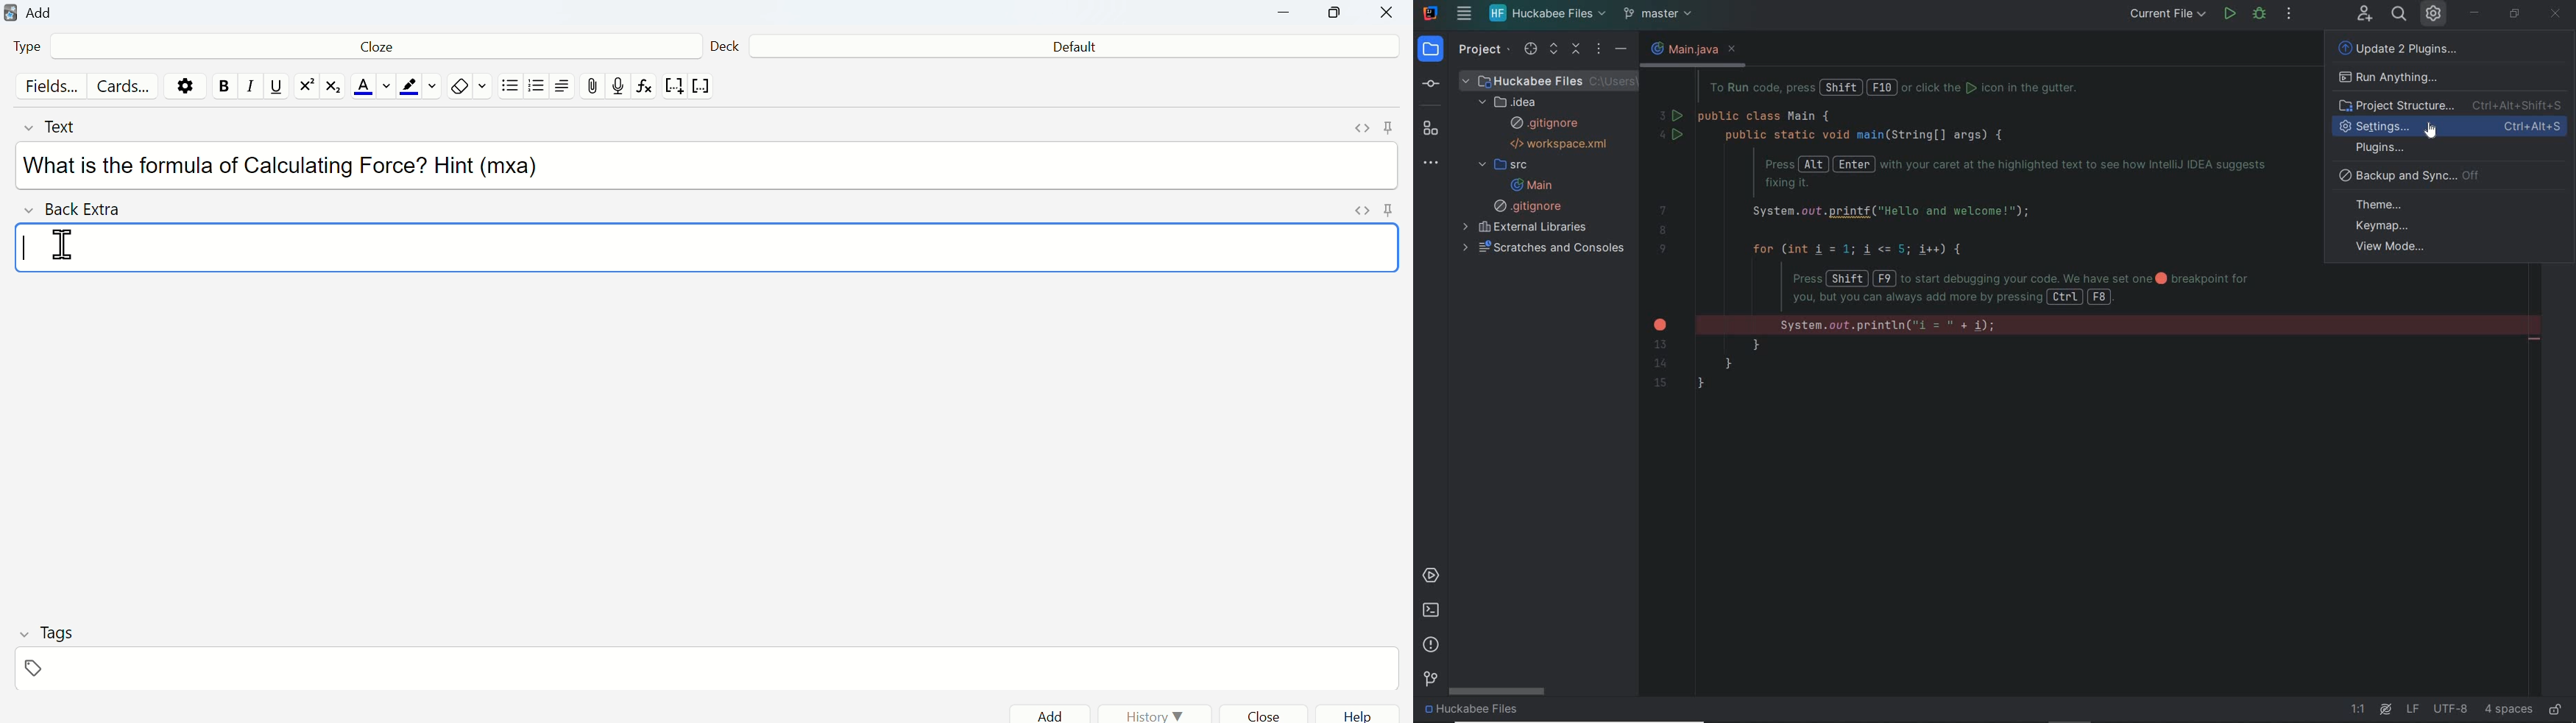 This screenshot has height=728, width=2576. I want to click on Ctri+Alt+S, so click(2537, 128).